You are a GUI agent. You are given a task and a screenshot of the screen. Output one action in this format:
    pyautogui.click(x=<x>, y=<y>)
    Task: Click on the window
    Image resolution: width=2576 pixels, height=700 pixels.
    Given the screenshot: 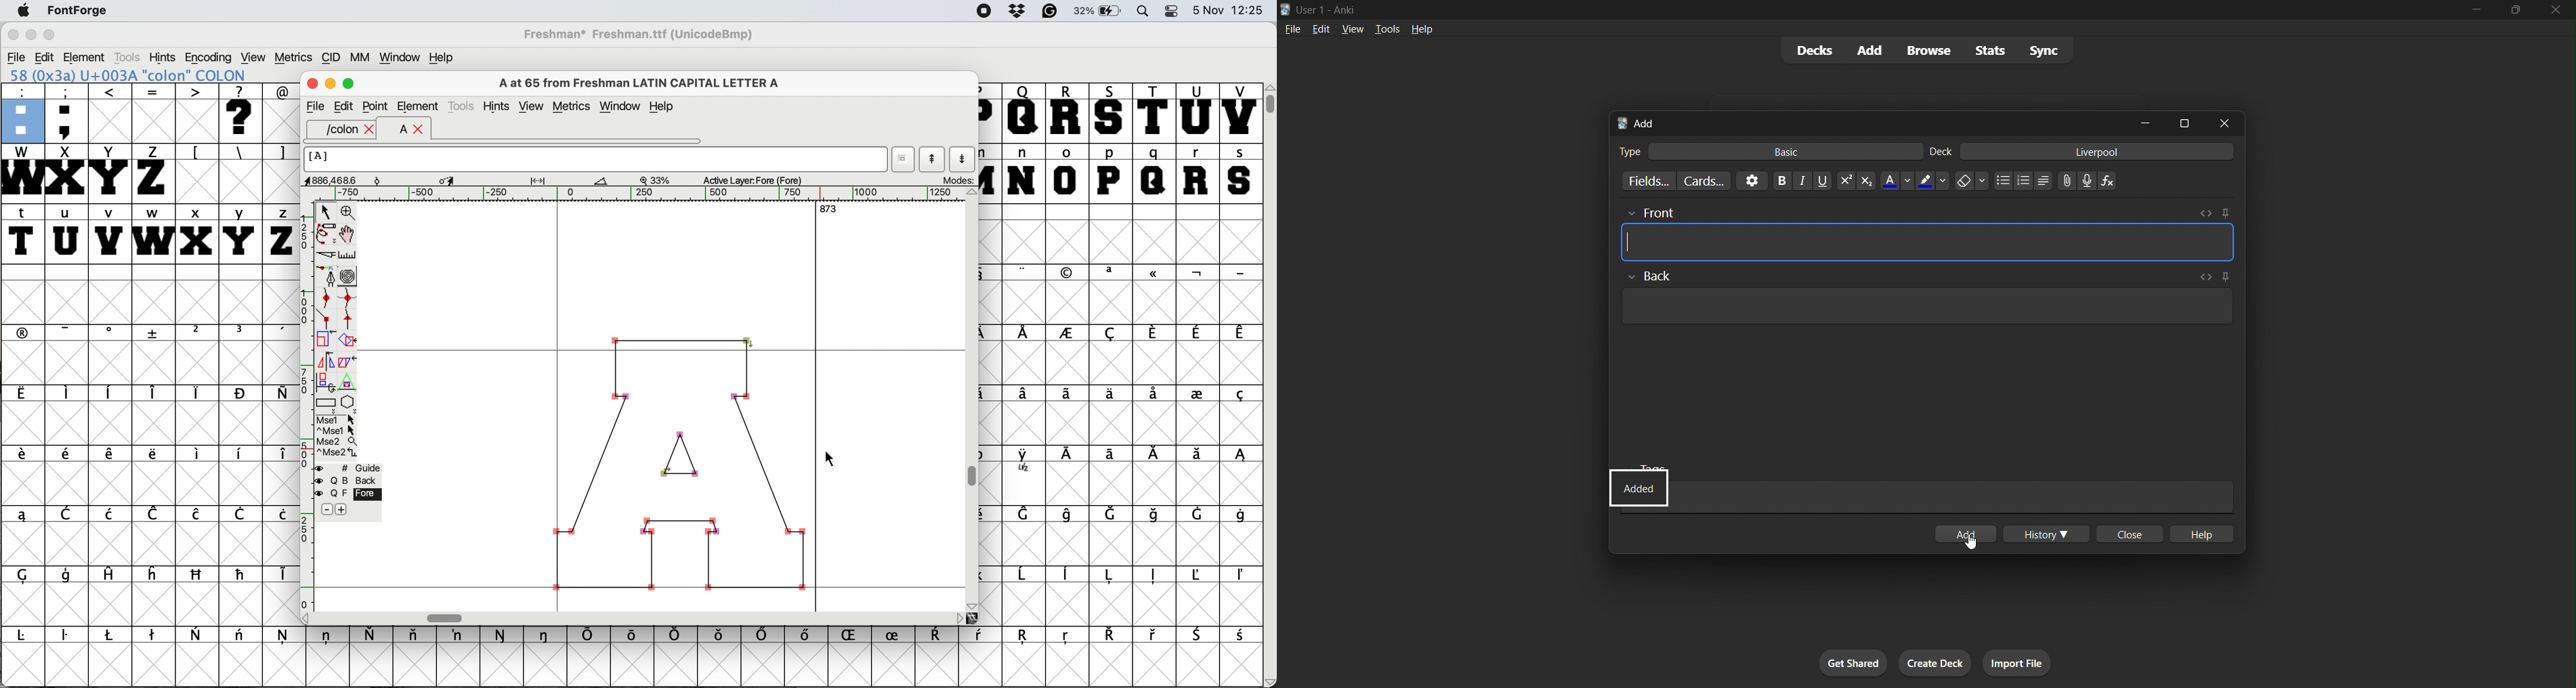 What is the action you would take?
    pyautogui.click(x=620, y=106)
    